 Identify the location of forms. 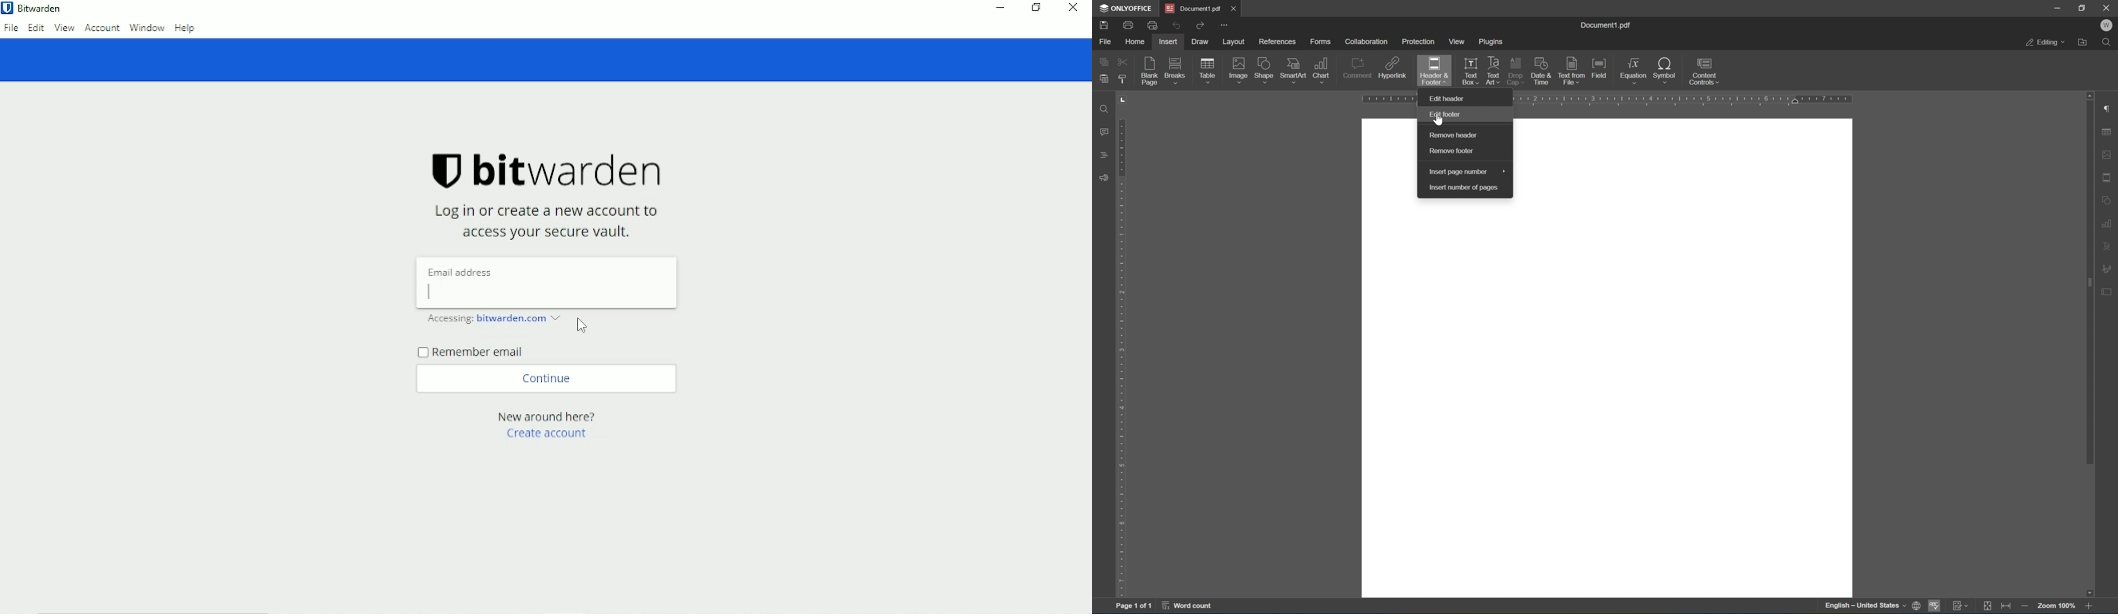
(1320, 41).